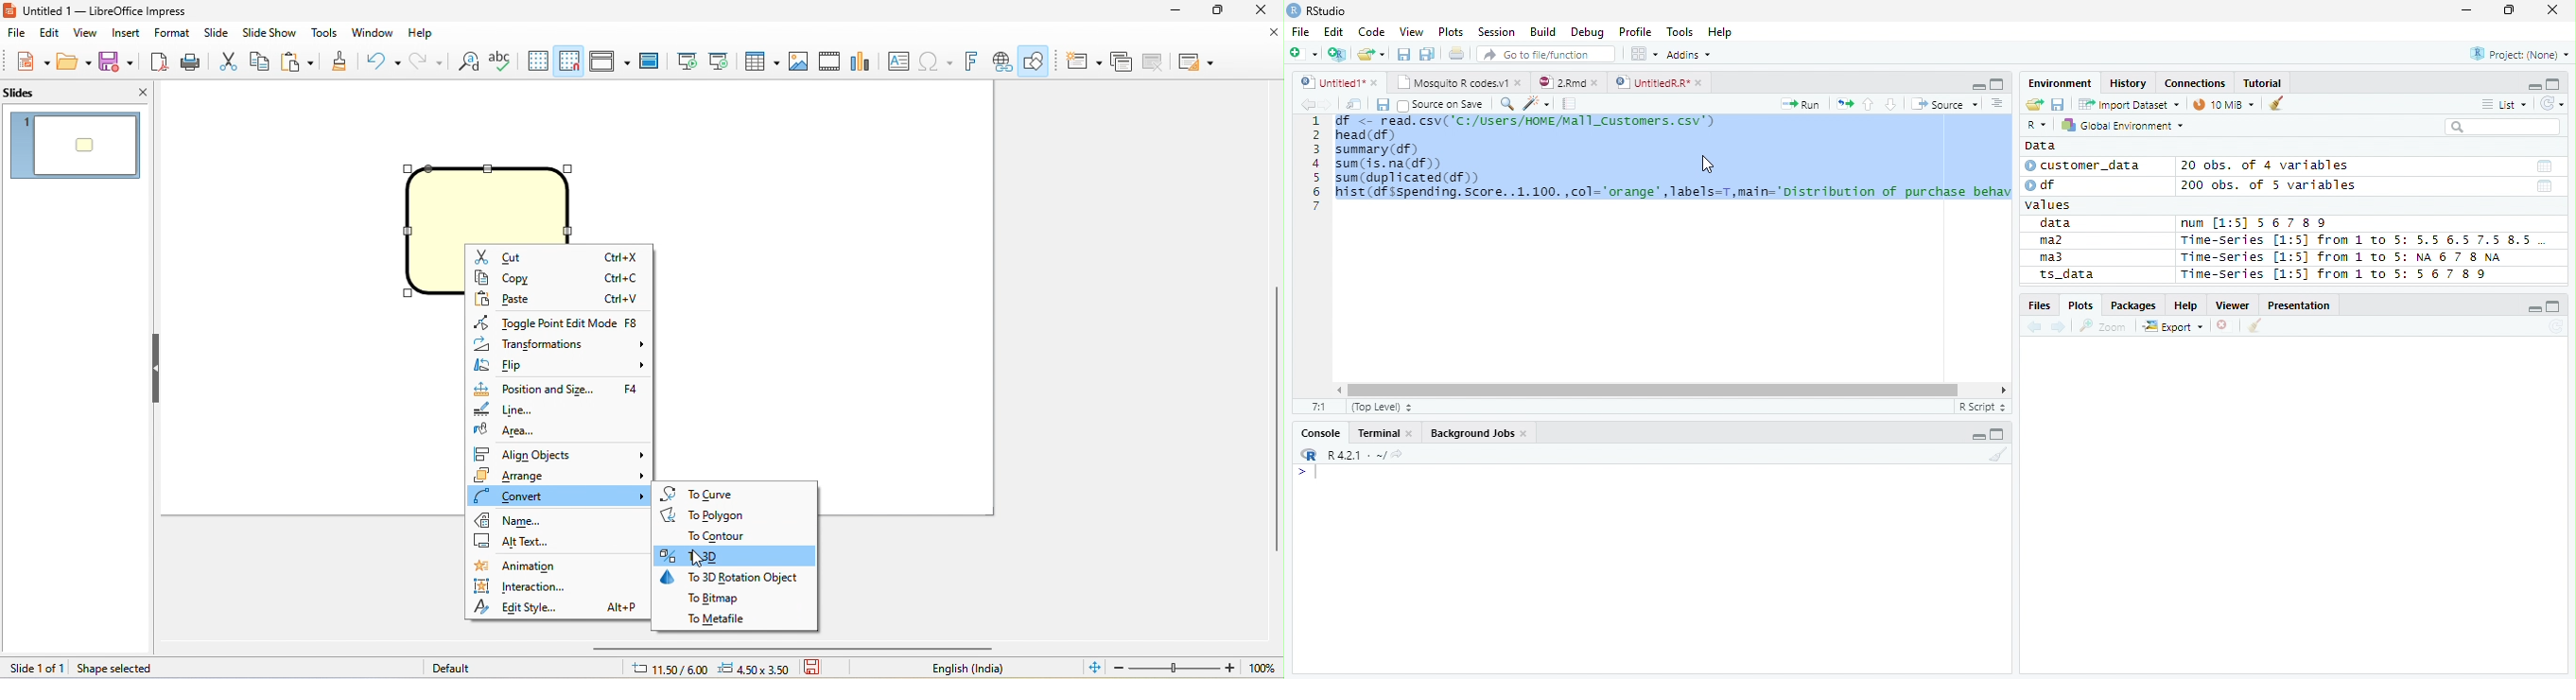 This screenshot has height=700, width=2576. I want to click on Go to file/function, so click(1543, 55).